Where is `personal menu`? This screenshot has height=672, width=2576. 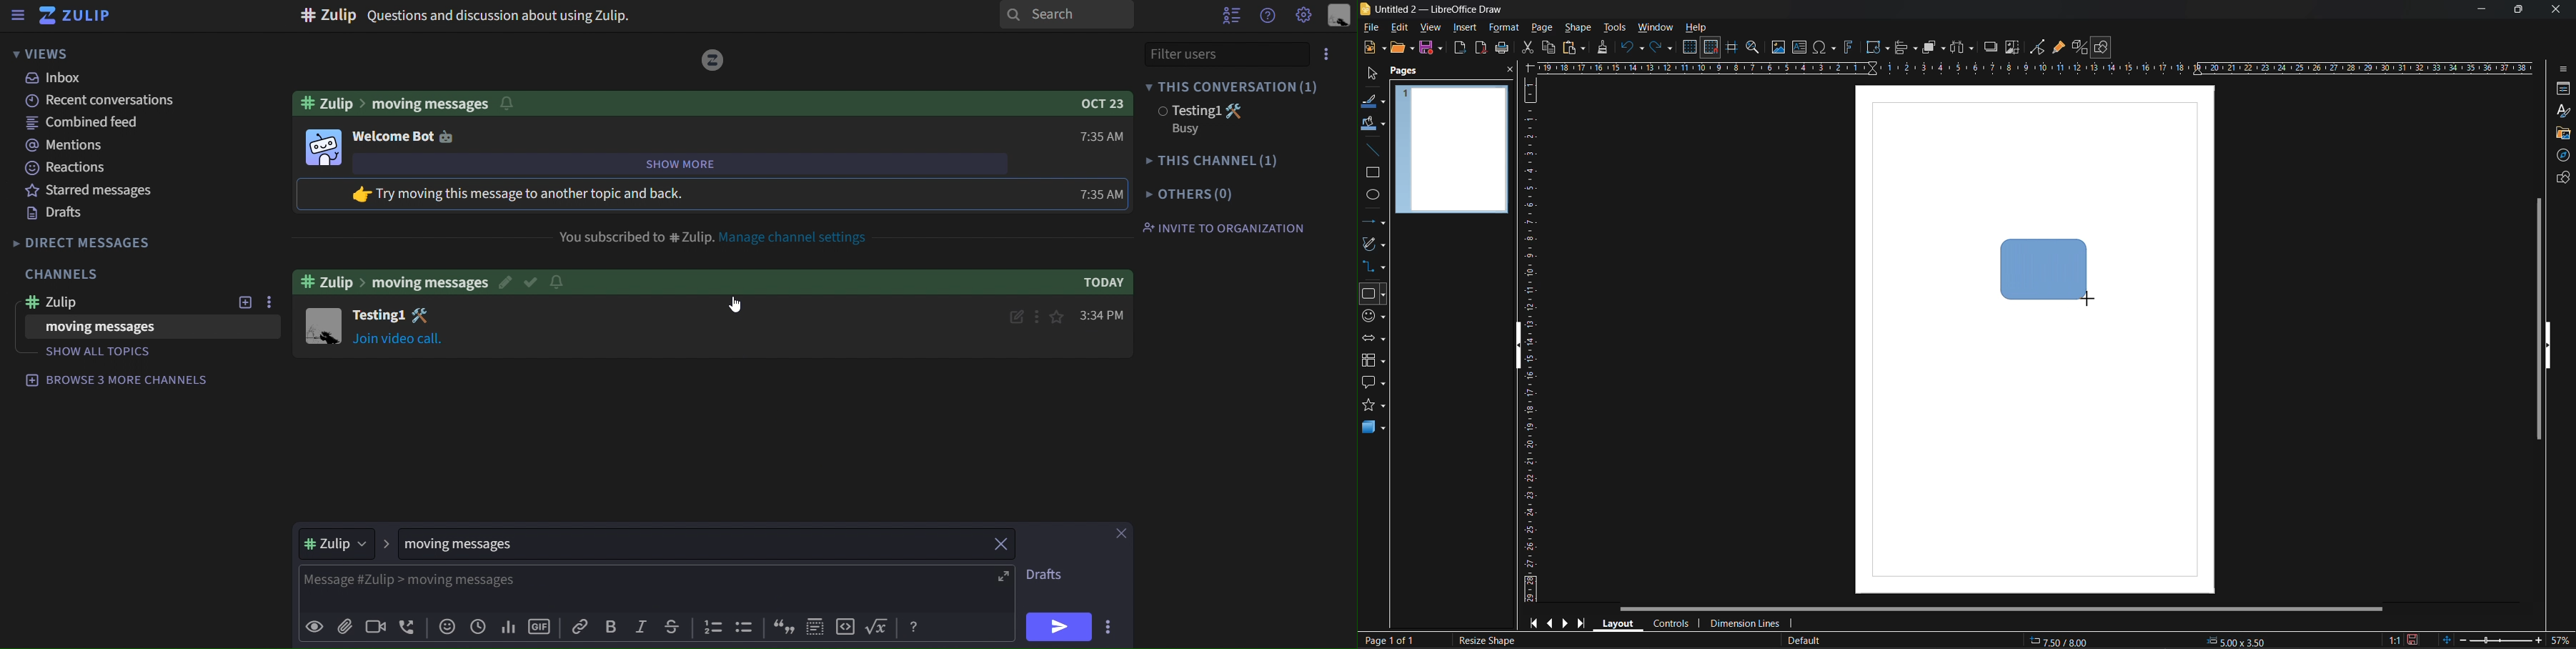
personal menu is located at coordinates (1336, 17).